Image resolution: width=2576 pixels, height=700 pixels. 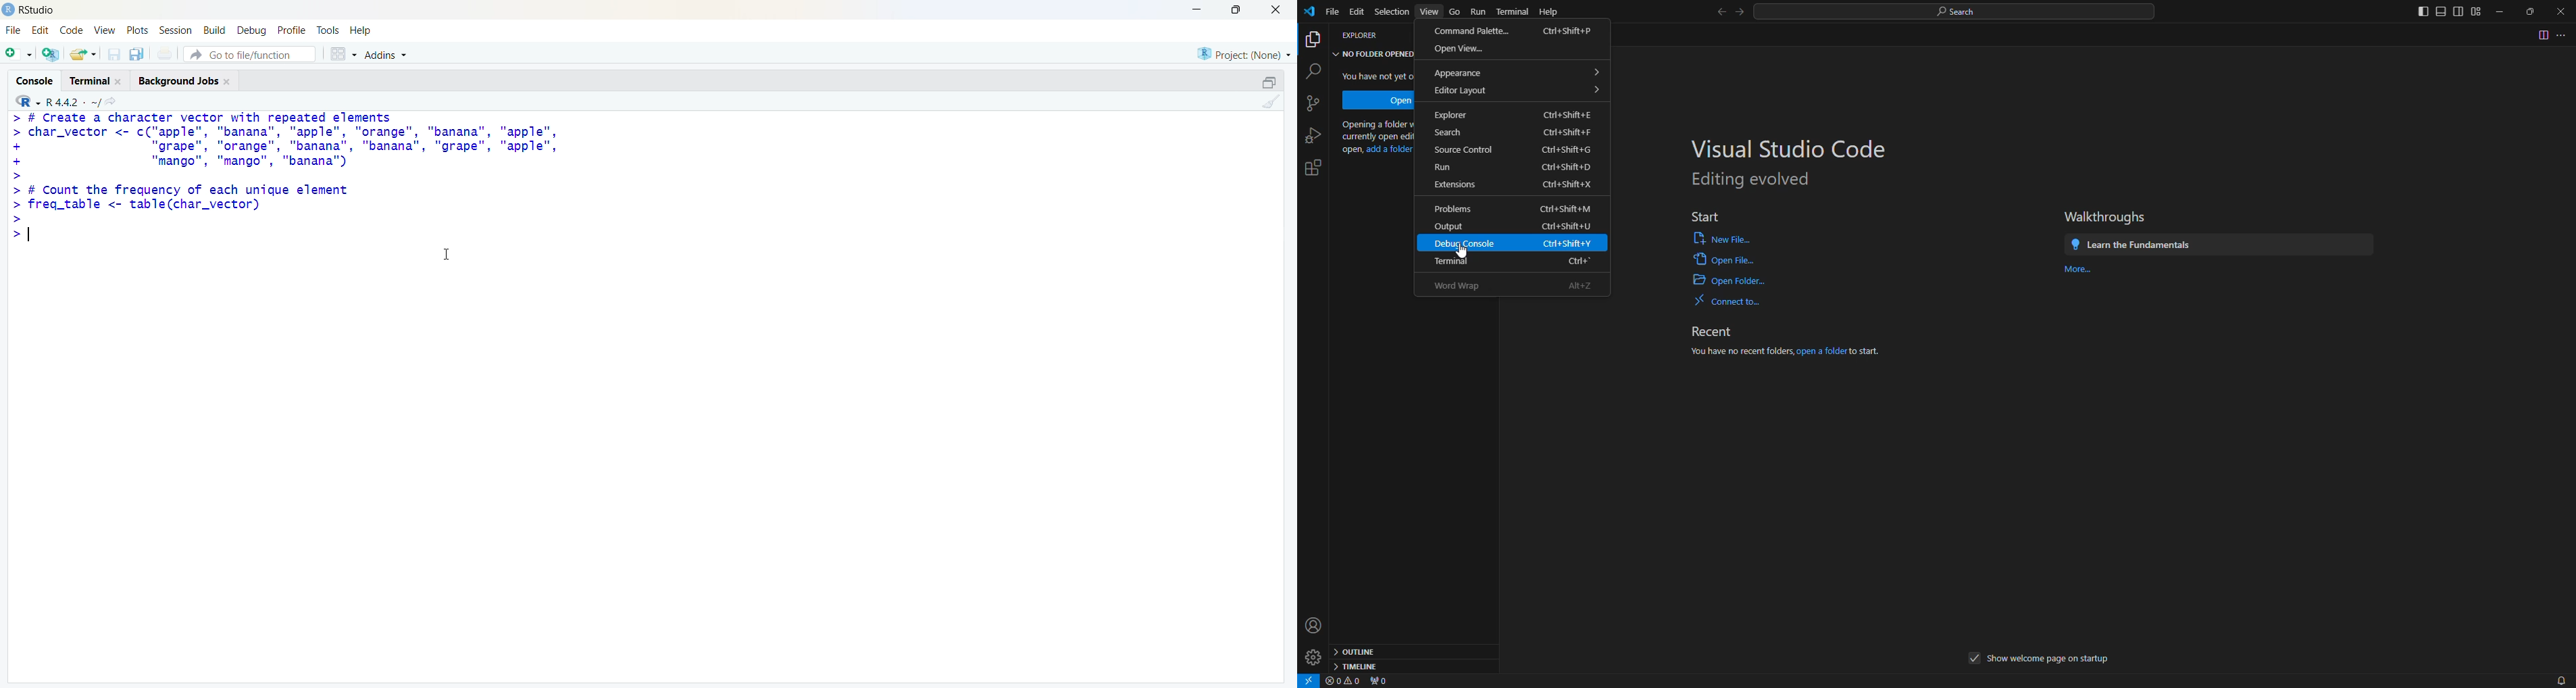 What do you see at coordinates (365, 32) in the screenshot?
I see `Help` at bounding box center [365, 32].